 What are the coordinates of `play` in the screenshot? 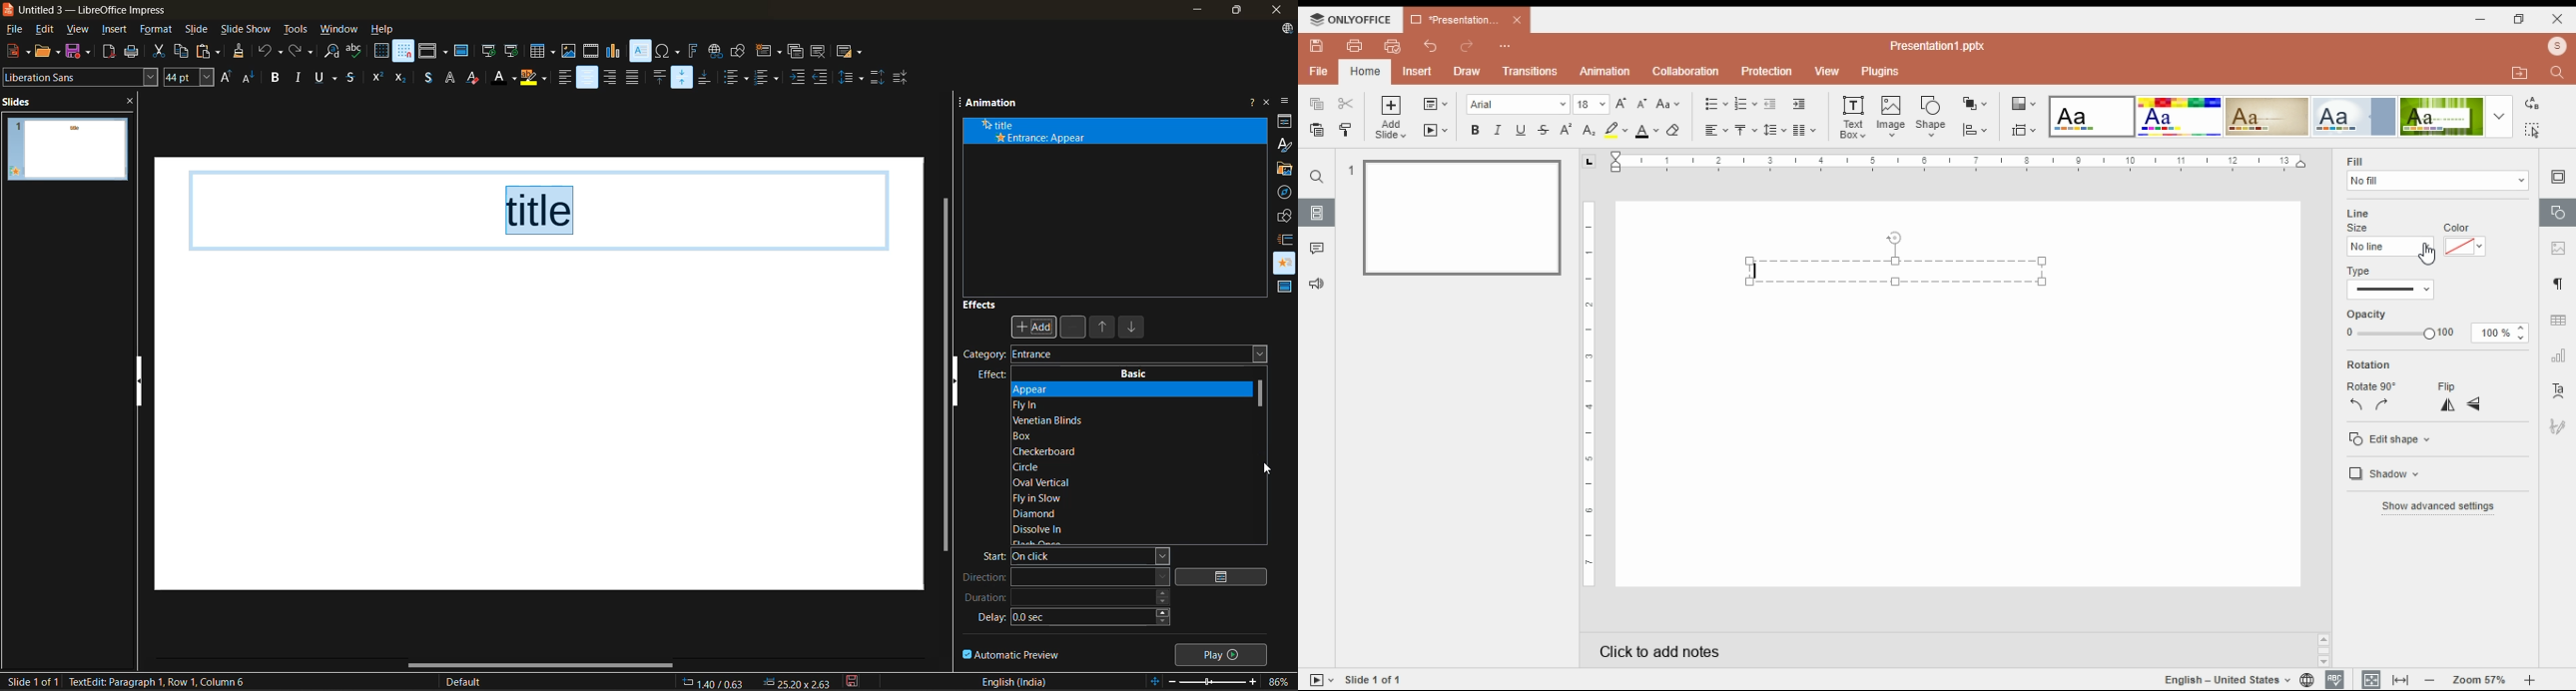 It's located at (1224, 653).